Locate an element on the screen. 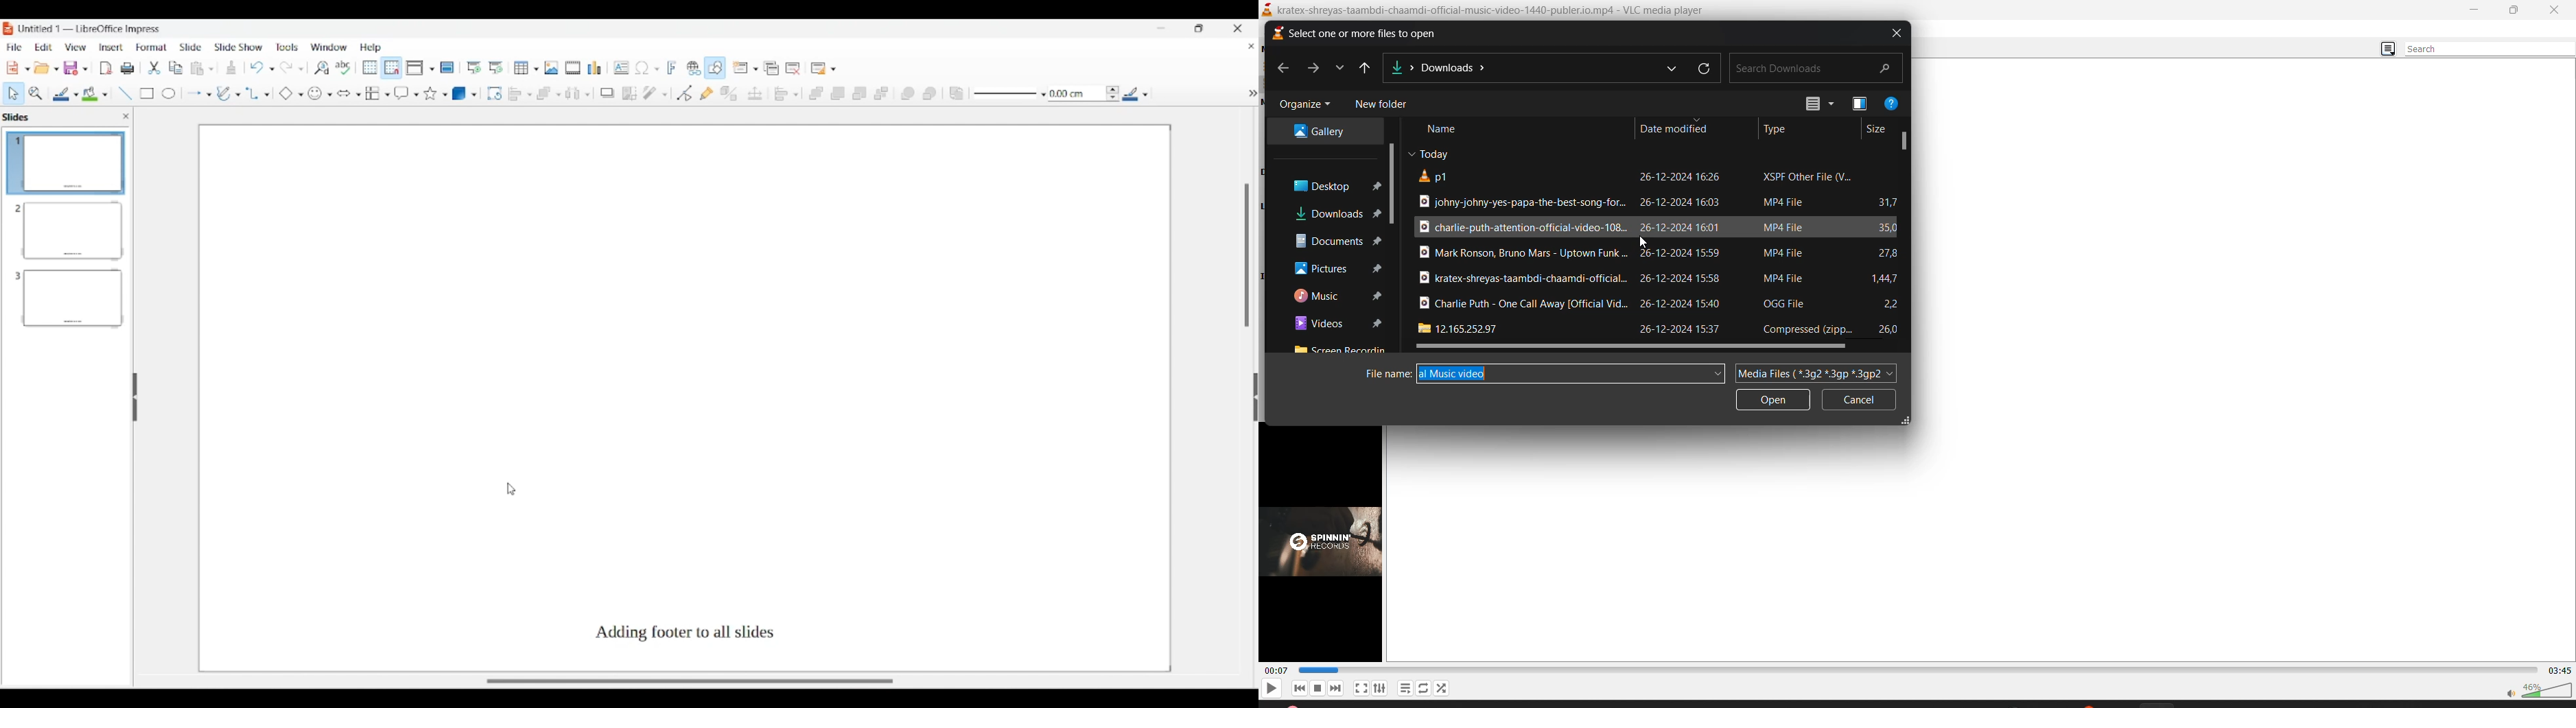  Filter options is located at coordinates (656, 93).